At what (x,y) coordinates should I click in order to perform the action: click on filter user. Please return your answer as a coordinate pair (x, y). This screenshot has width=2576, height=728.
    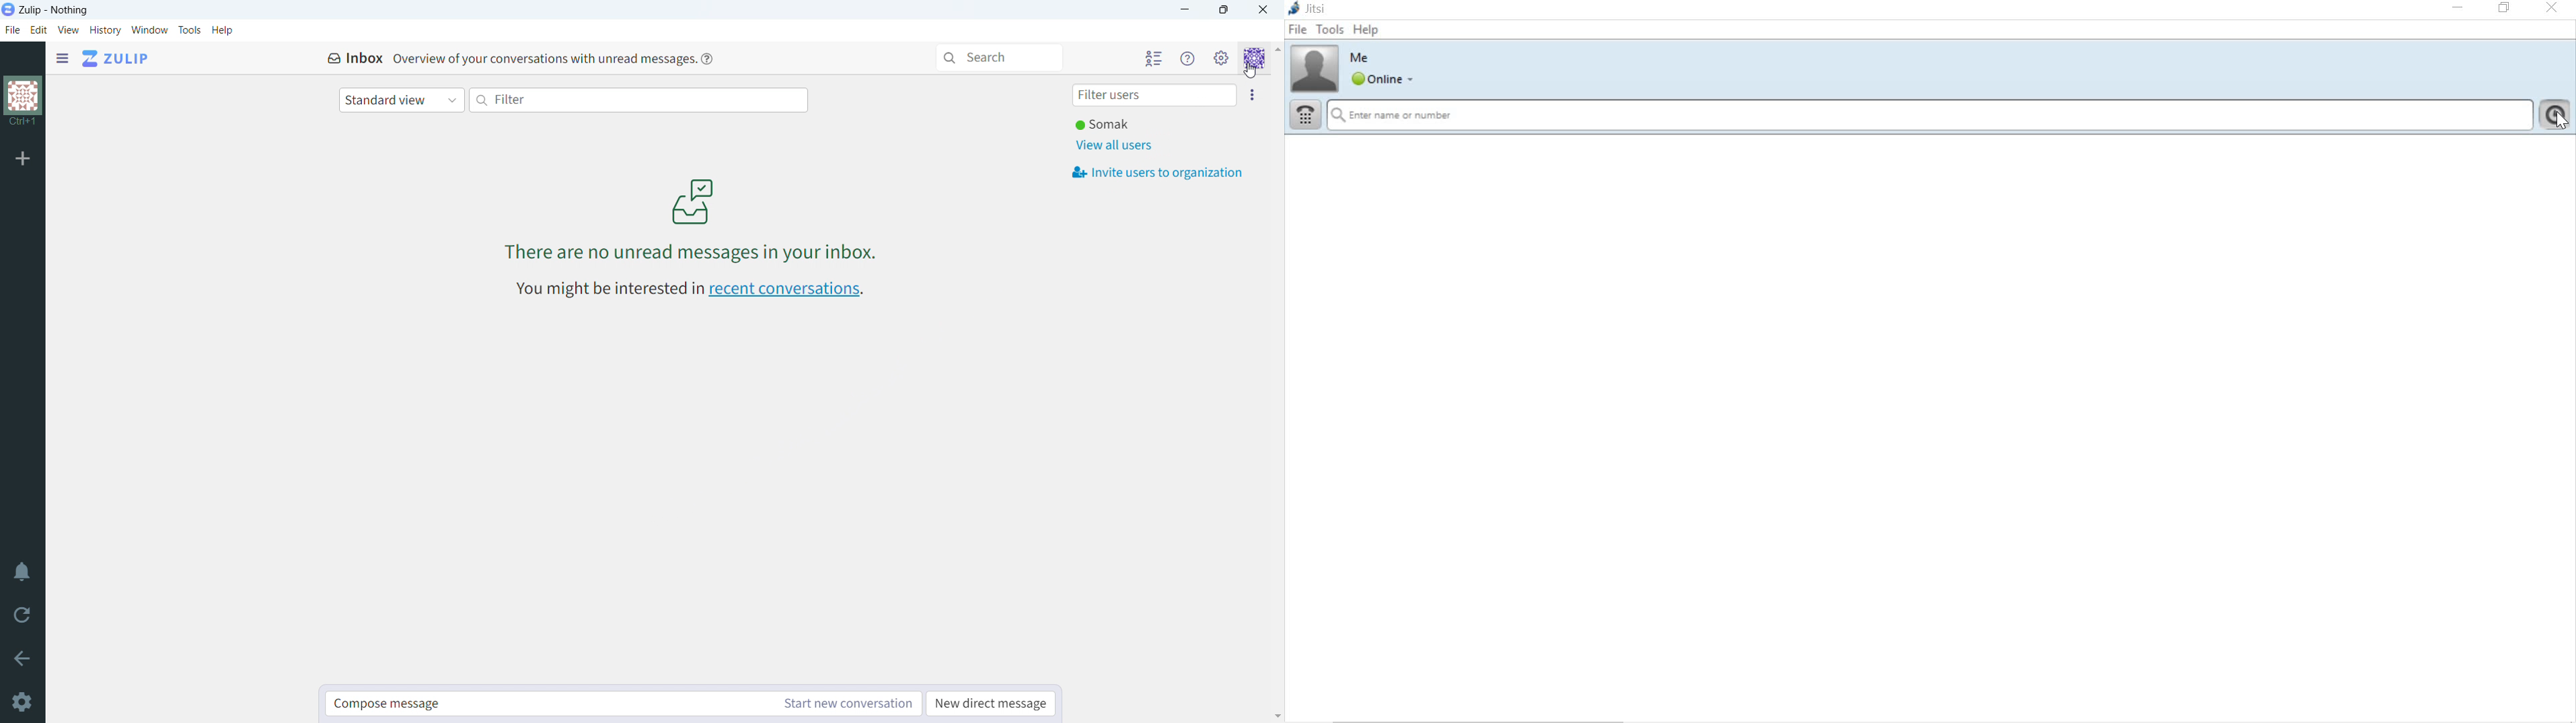
    Looking at the image, I should click on (1155, 96).